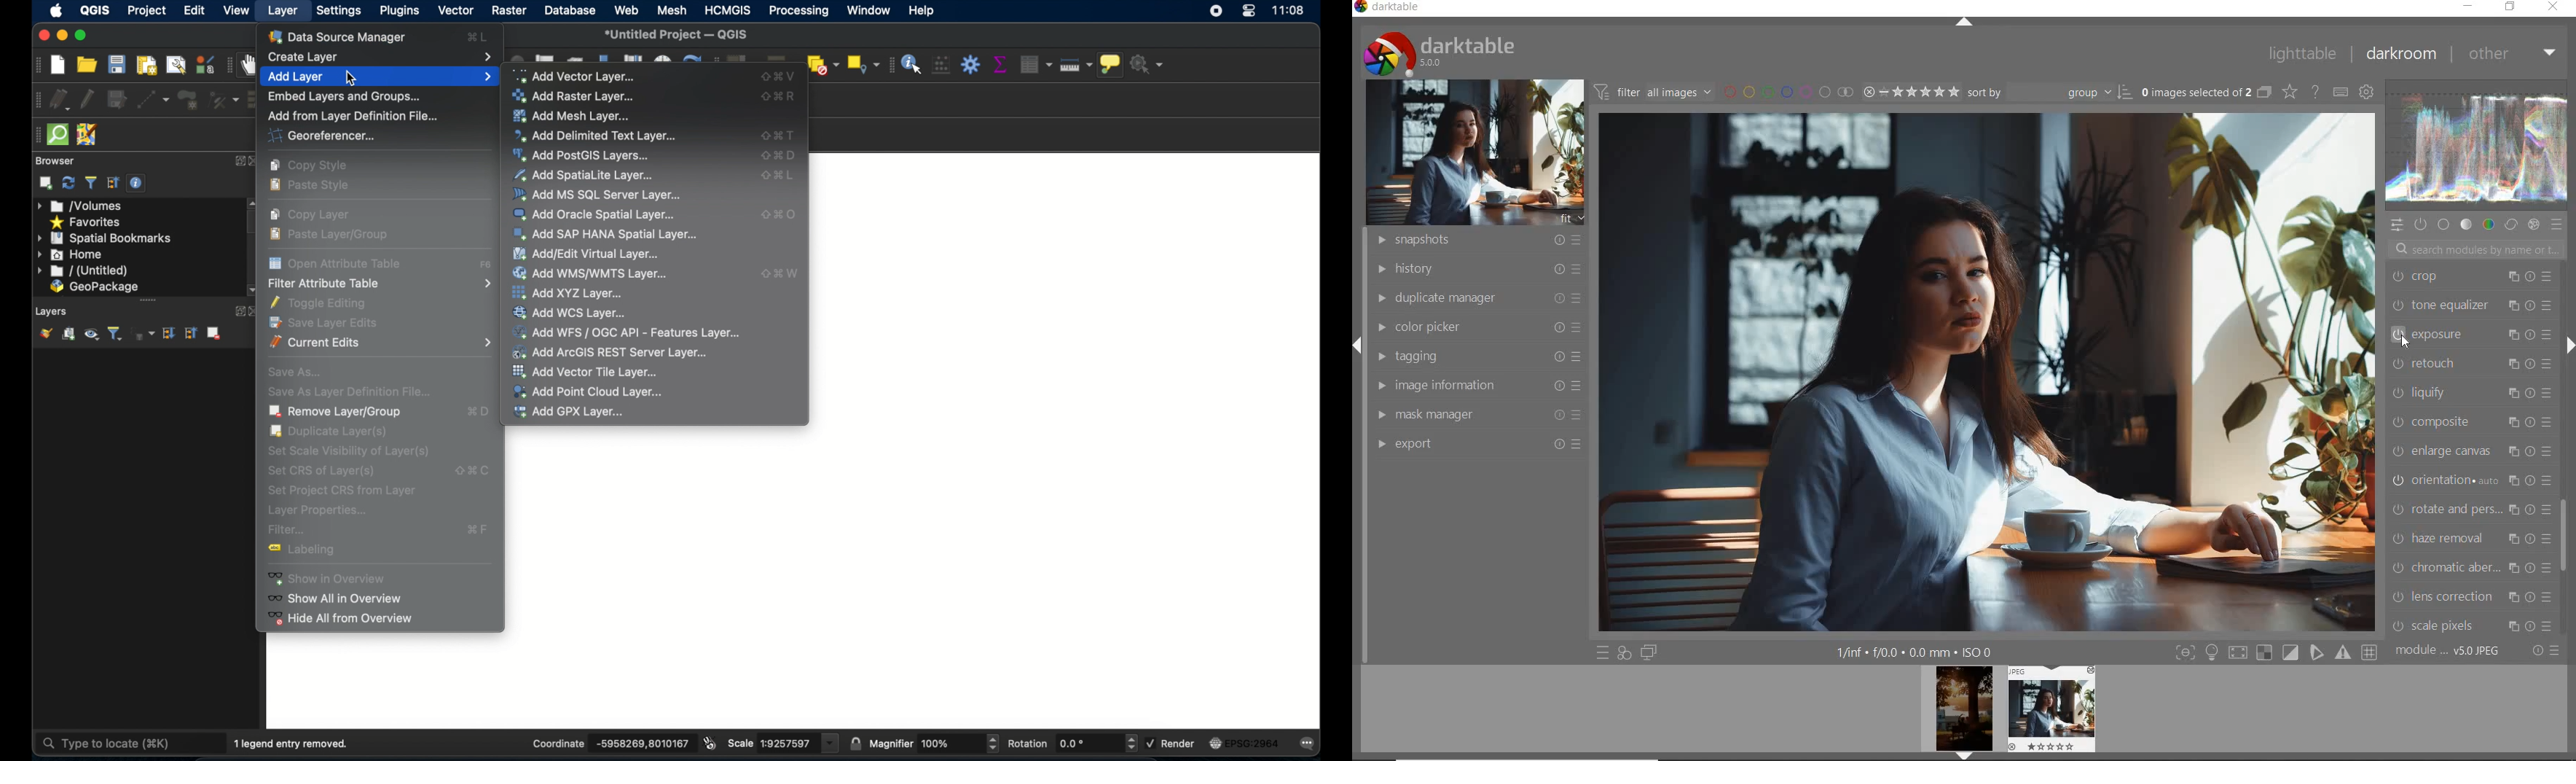 This screenshot has height=784, width=2576. I want to click on window, so click(868, 10).